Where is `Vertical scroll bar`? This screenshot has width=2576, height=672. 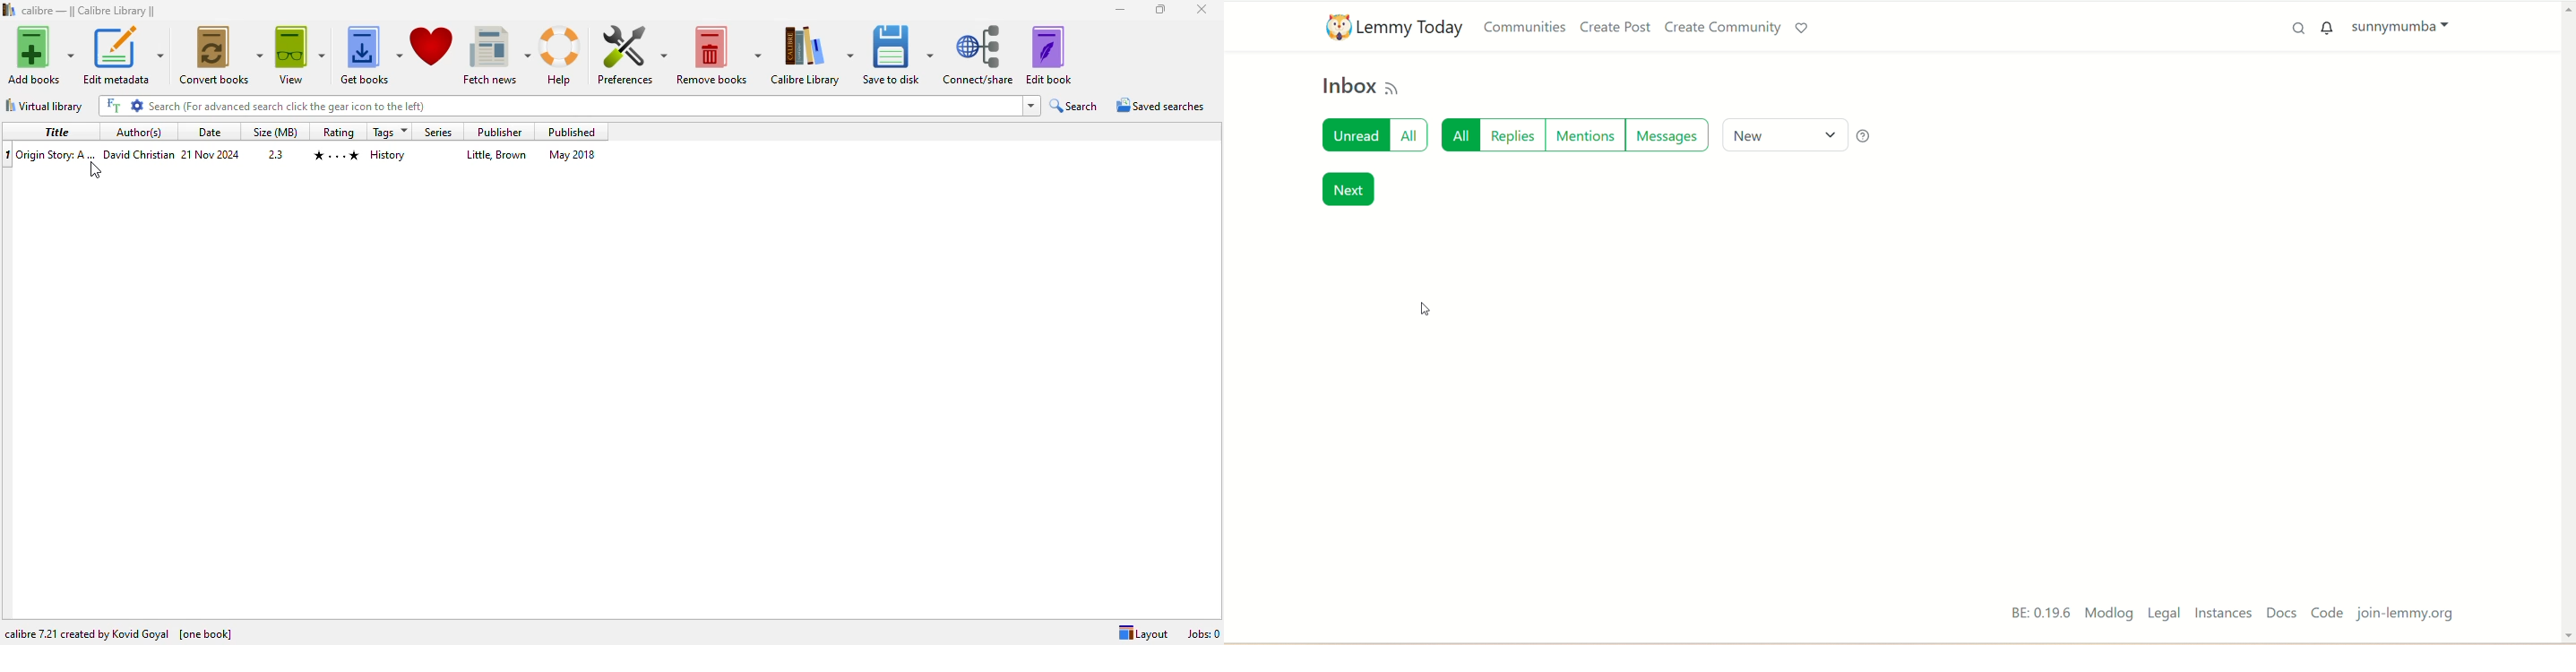 Vertical scroll bar is located at coordinates (2563, 308).